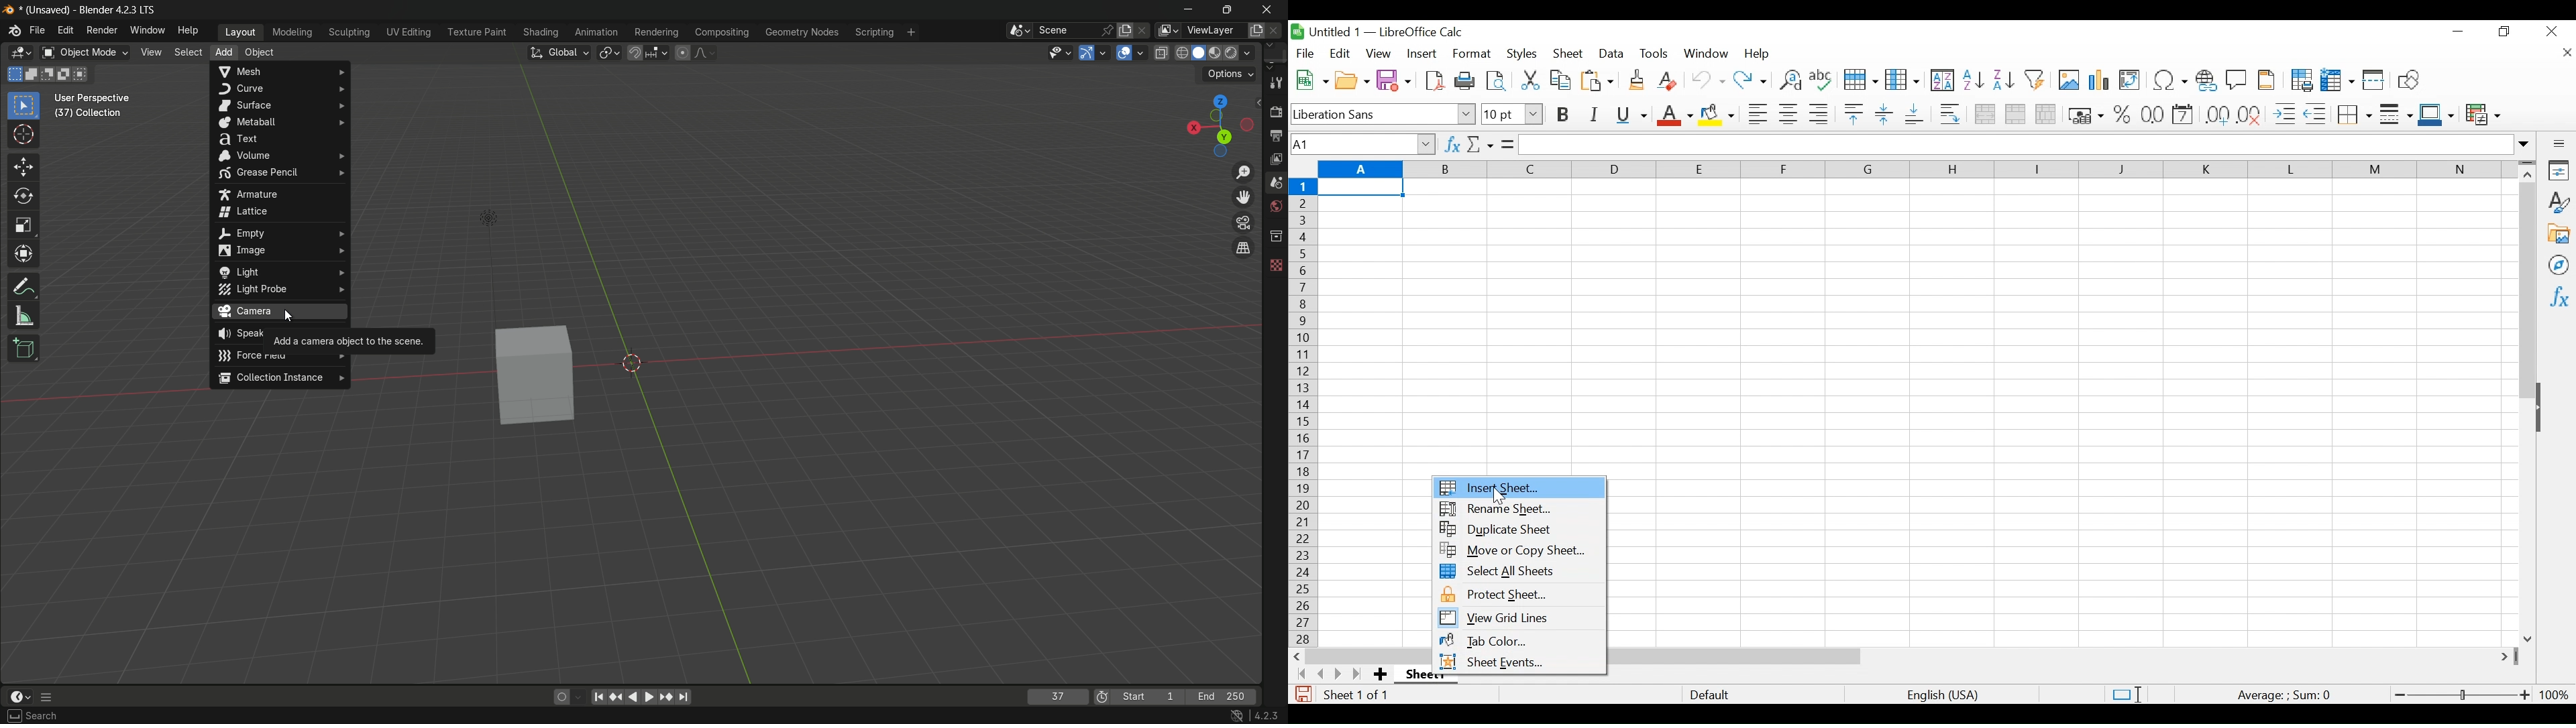  Describe the element at coordinates (1464, 79) in the screenshot. I see `Print` at that location.